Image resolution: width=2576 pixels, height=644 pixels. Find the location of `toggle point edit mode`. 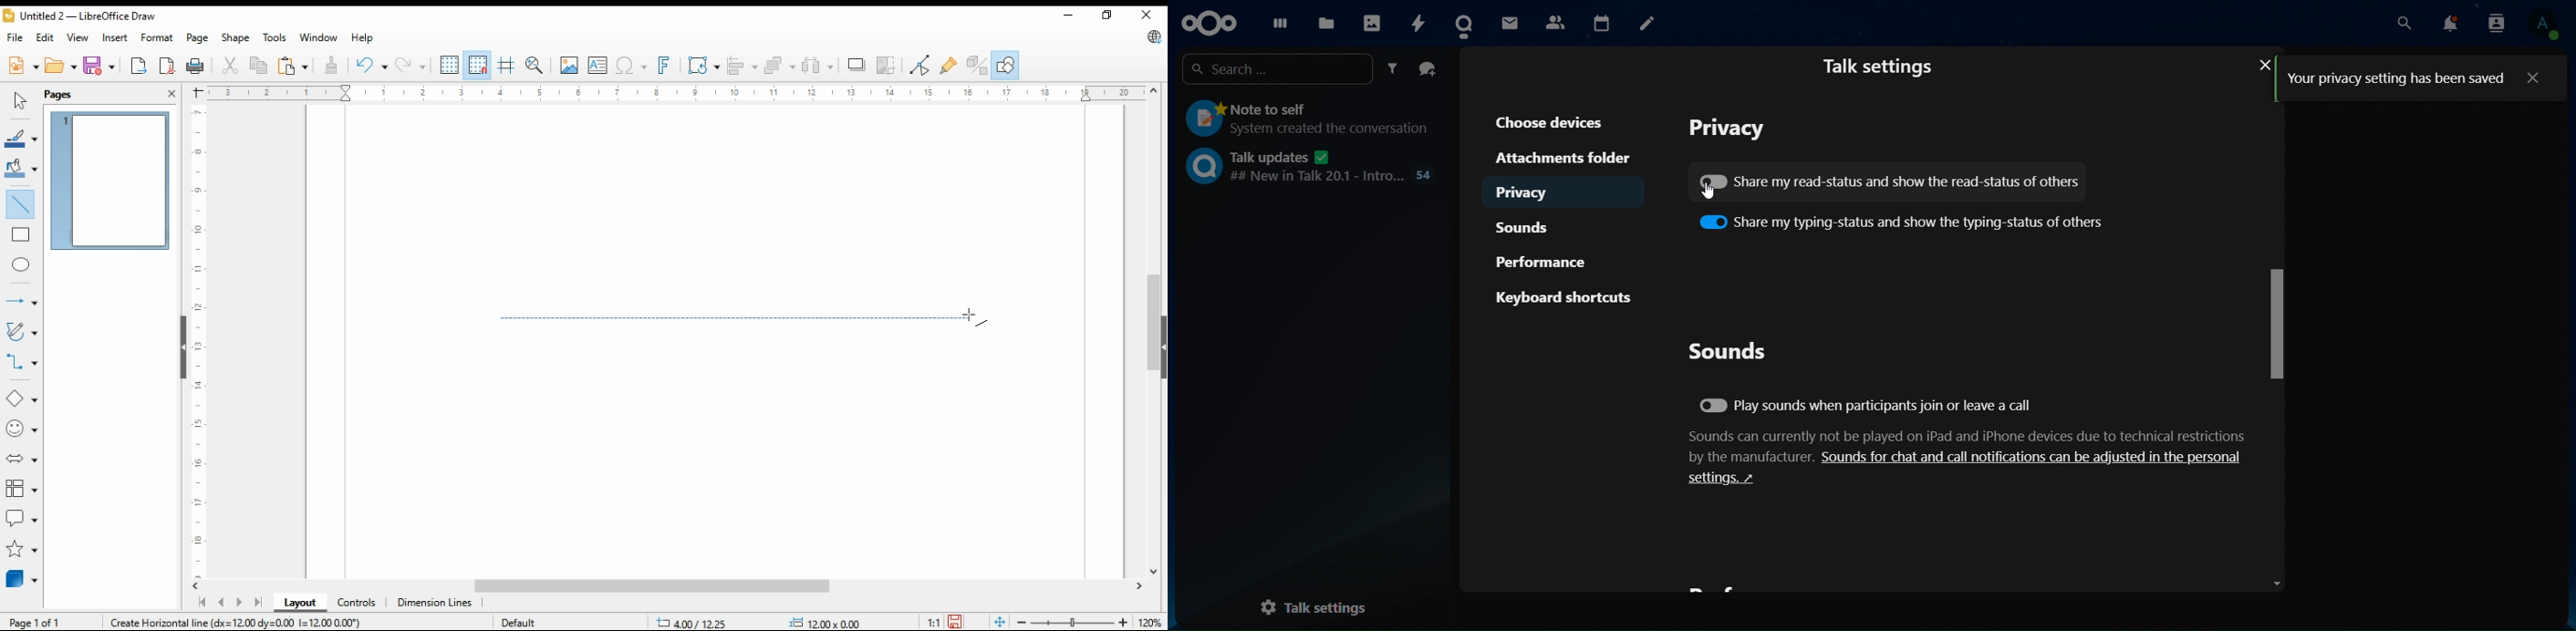

toggle point edit mode is located at coordinates (920, 65).